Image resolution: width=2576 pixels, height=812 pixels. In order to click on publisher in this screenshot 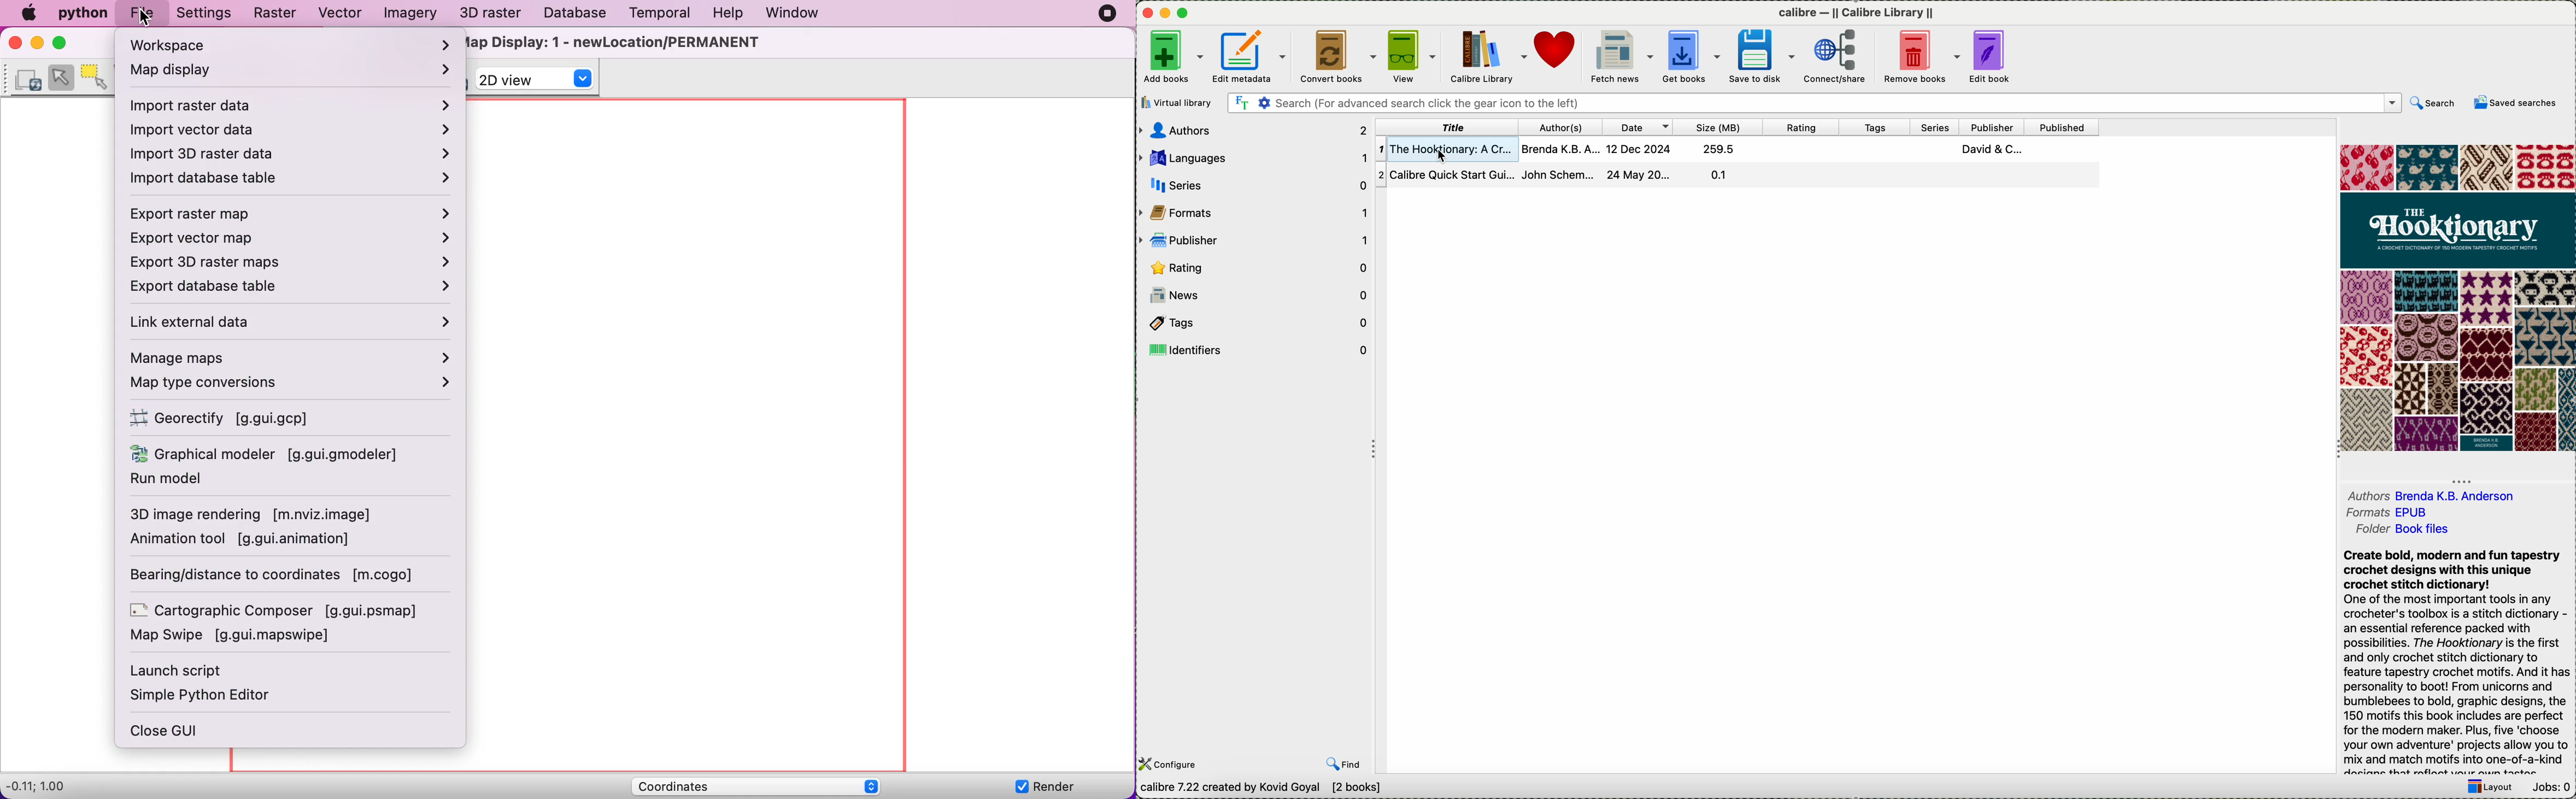, I will do `click(1991, 126)`.